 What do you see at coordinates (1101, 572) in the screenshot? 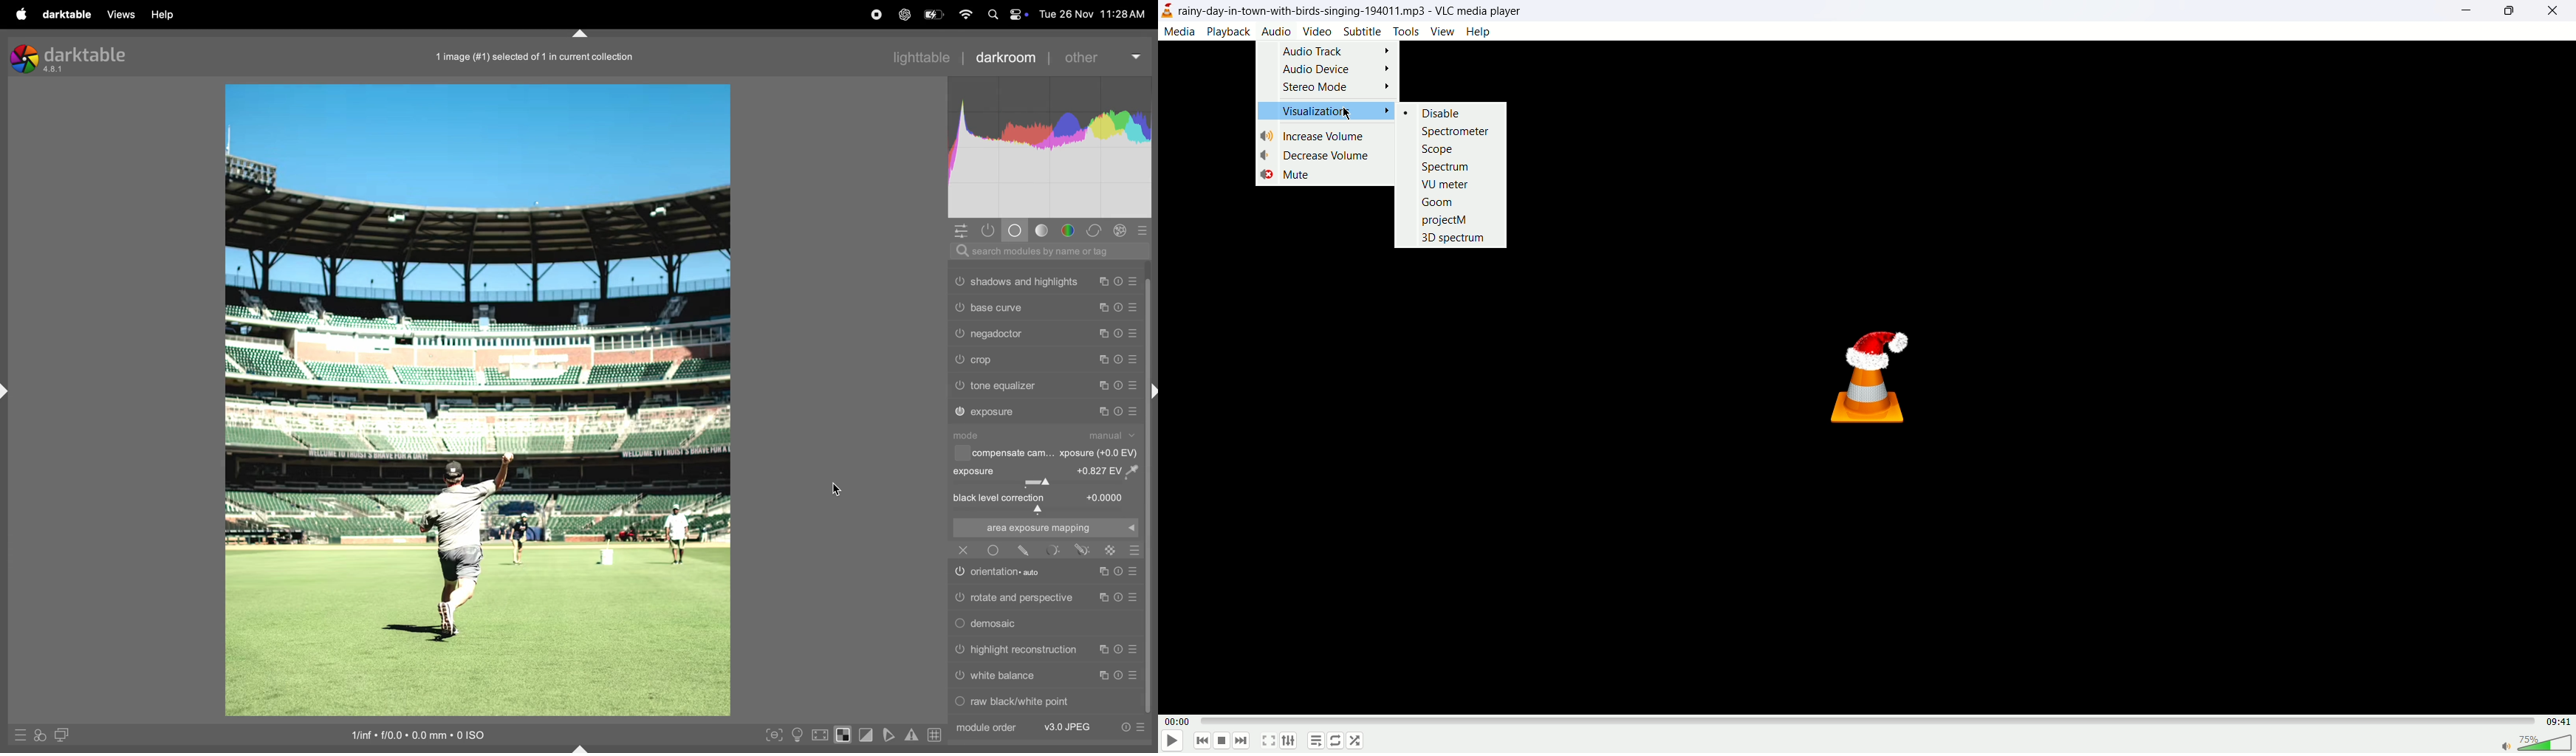
I see `copy` at bounding box center [1101, 572].